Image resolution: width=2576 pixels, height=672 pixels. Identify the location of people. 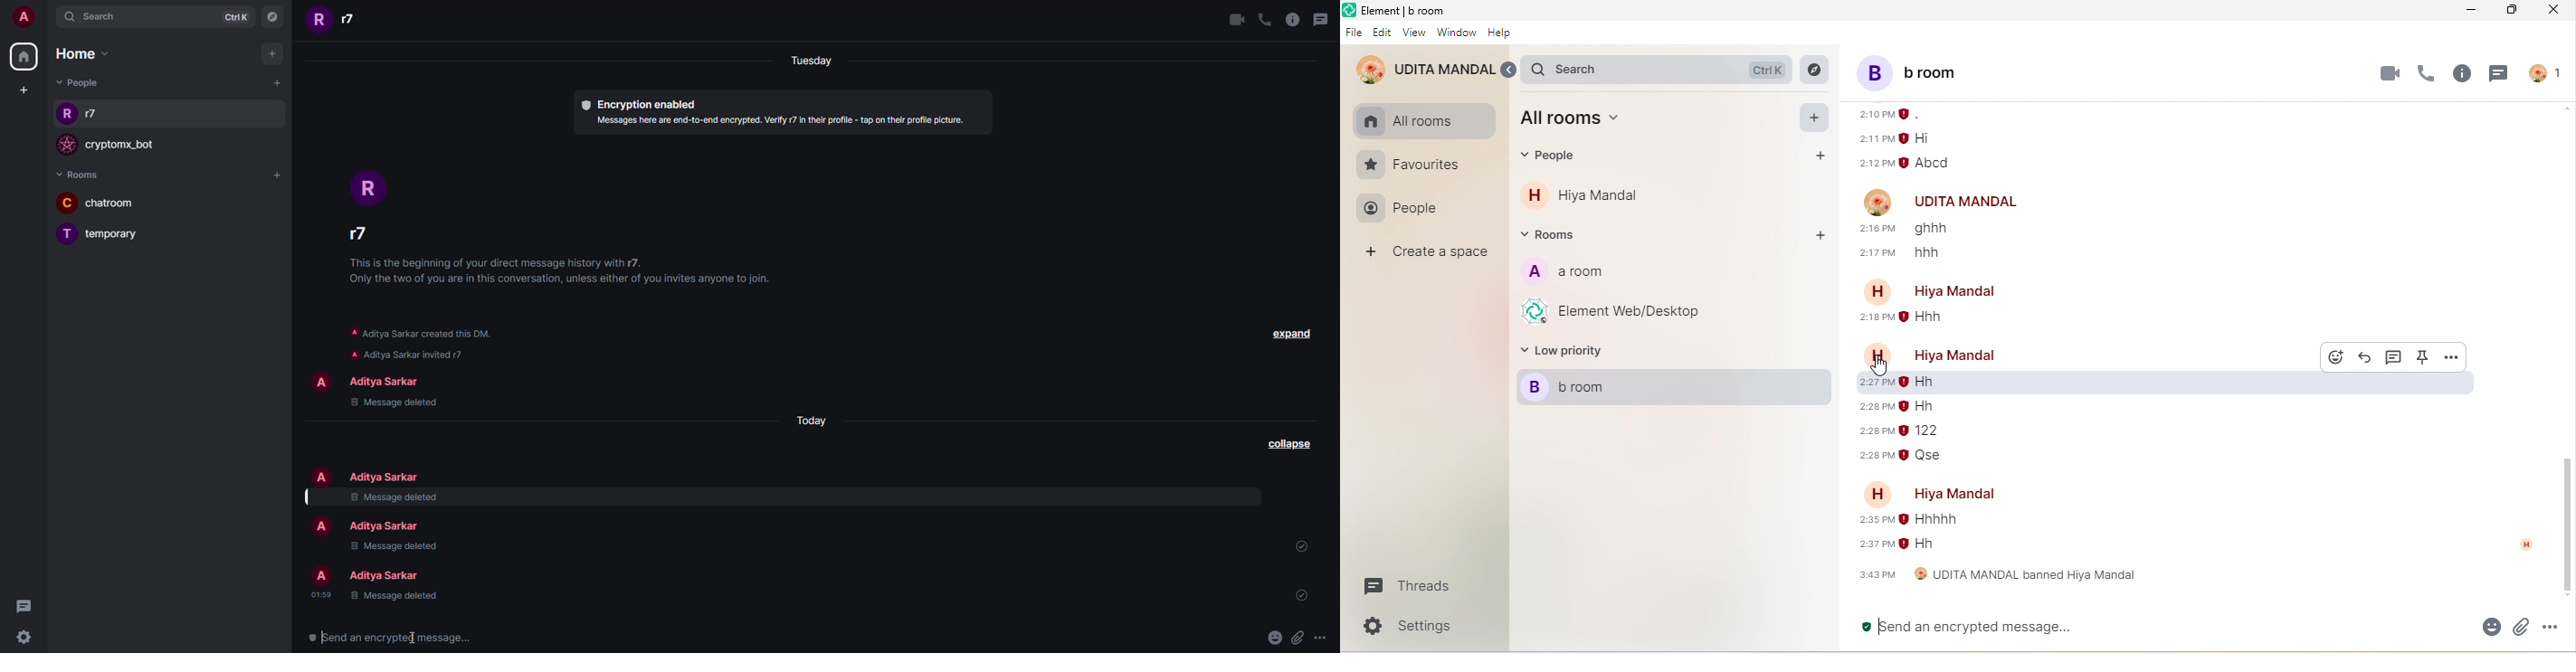
(389, 576).